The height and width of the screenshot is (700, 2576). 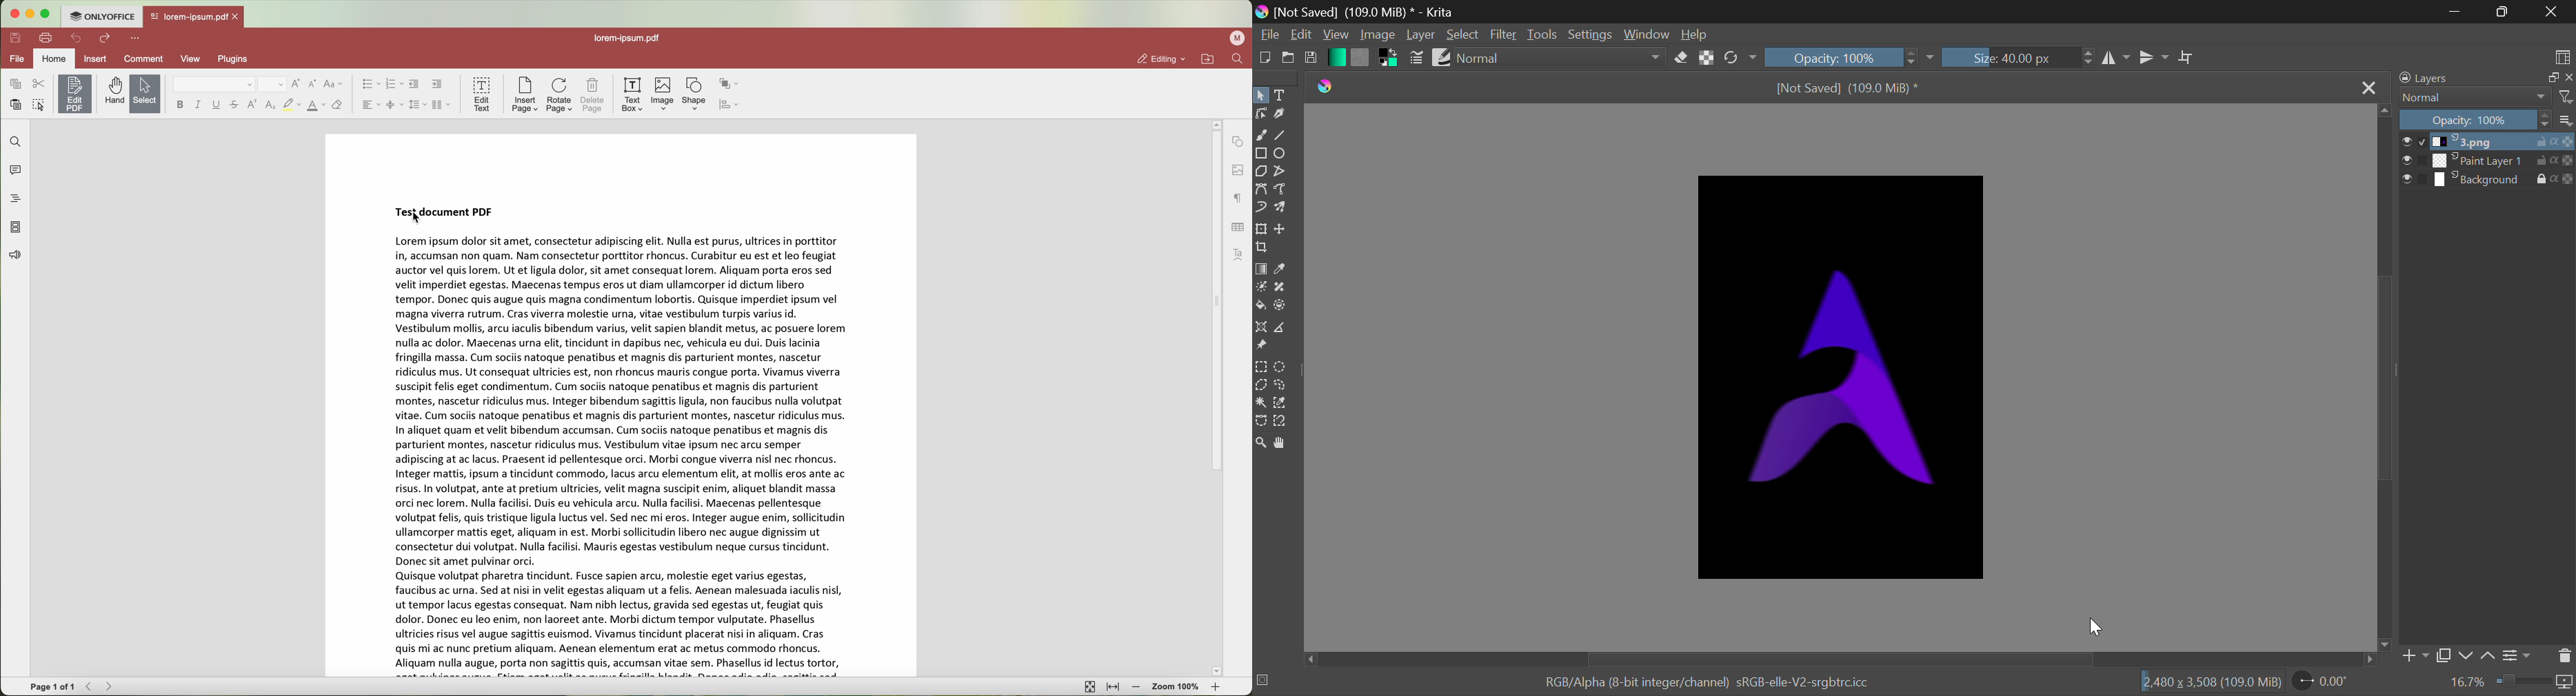 What do you see at coordinates (14, 140) in the screenshot?
I see `find` at bounding box center [14, 140].